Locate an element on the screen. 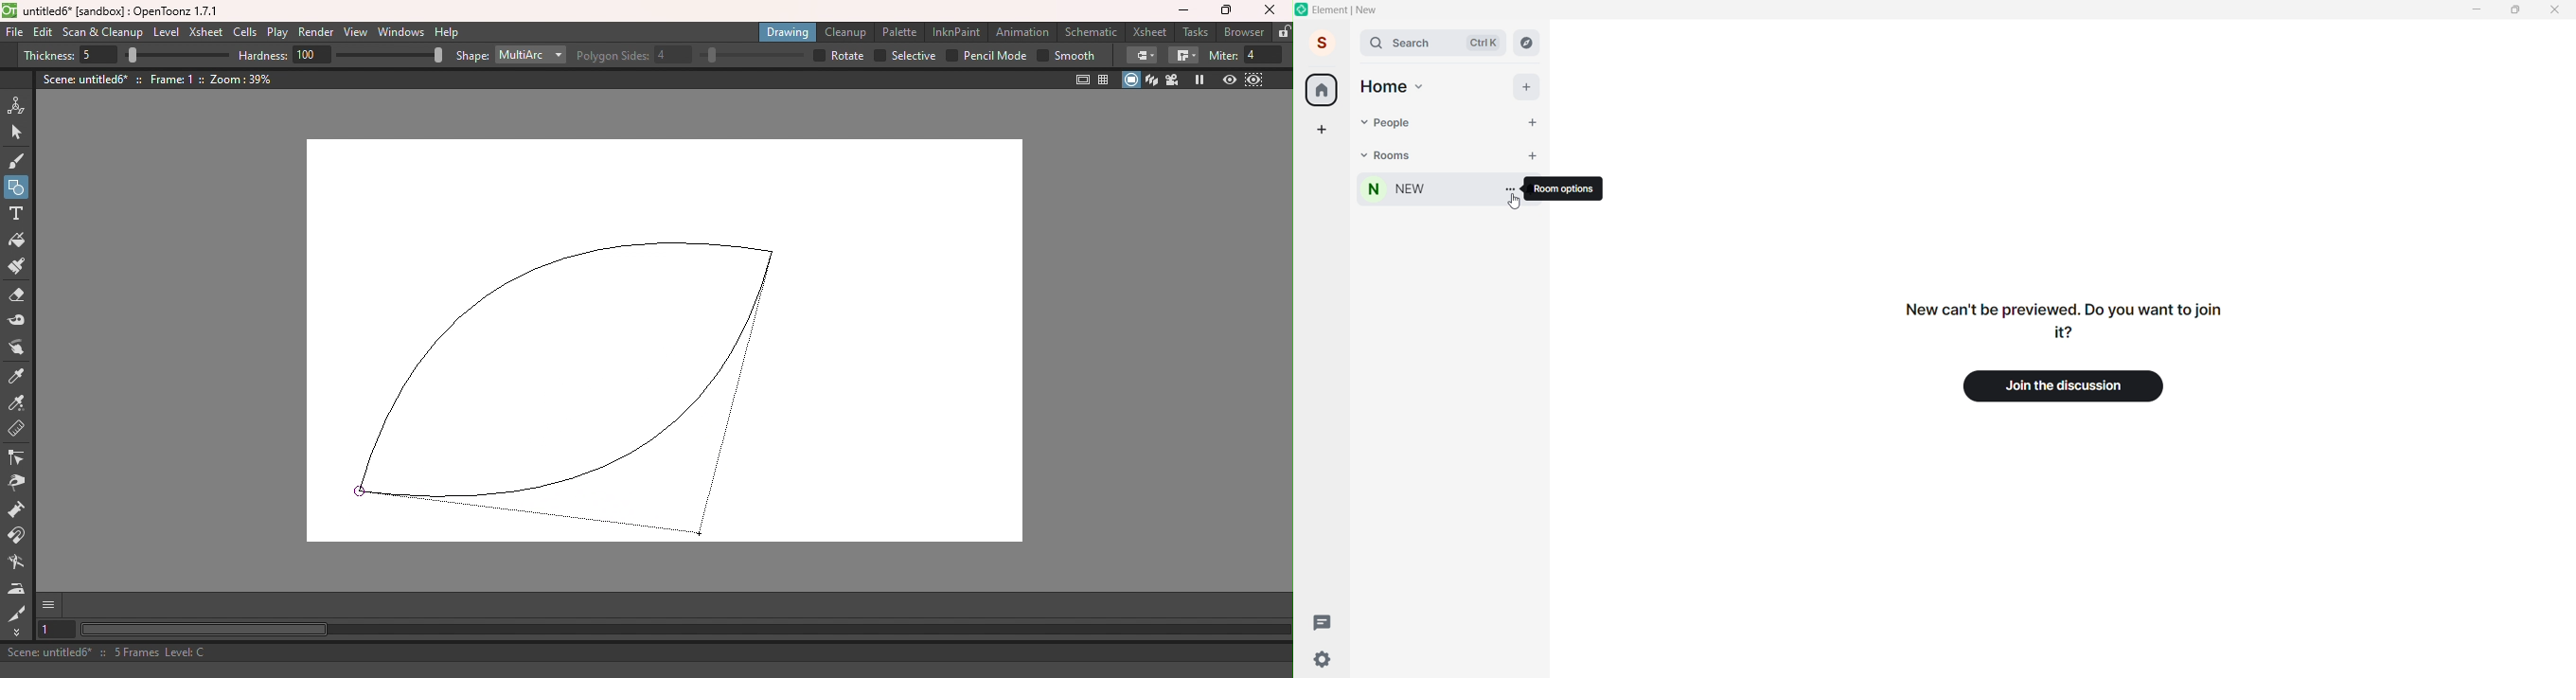 This screenshot has width=2576, height=700. setting is located at coordinates (1320, 661).